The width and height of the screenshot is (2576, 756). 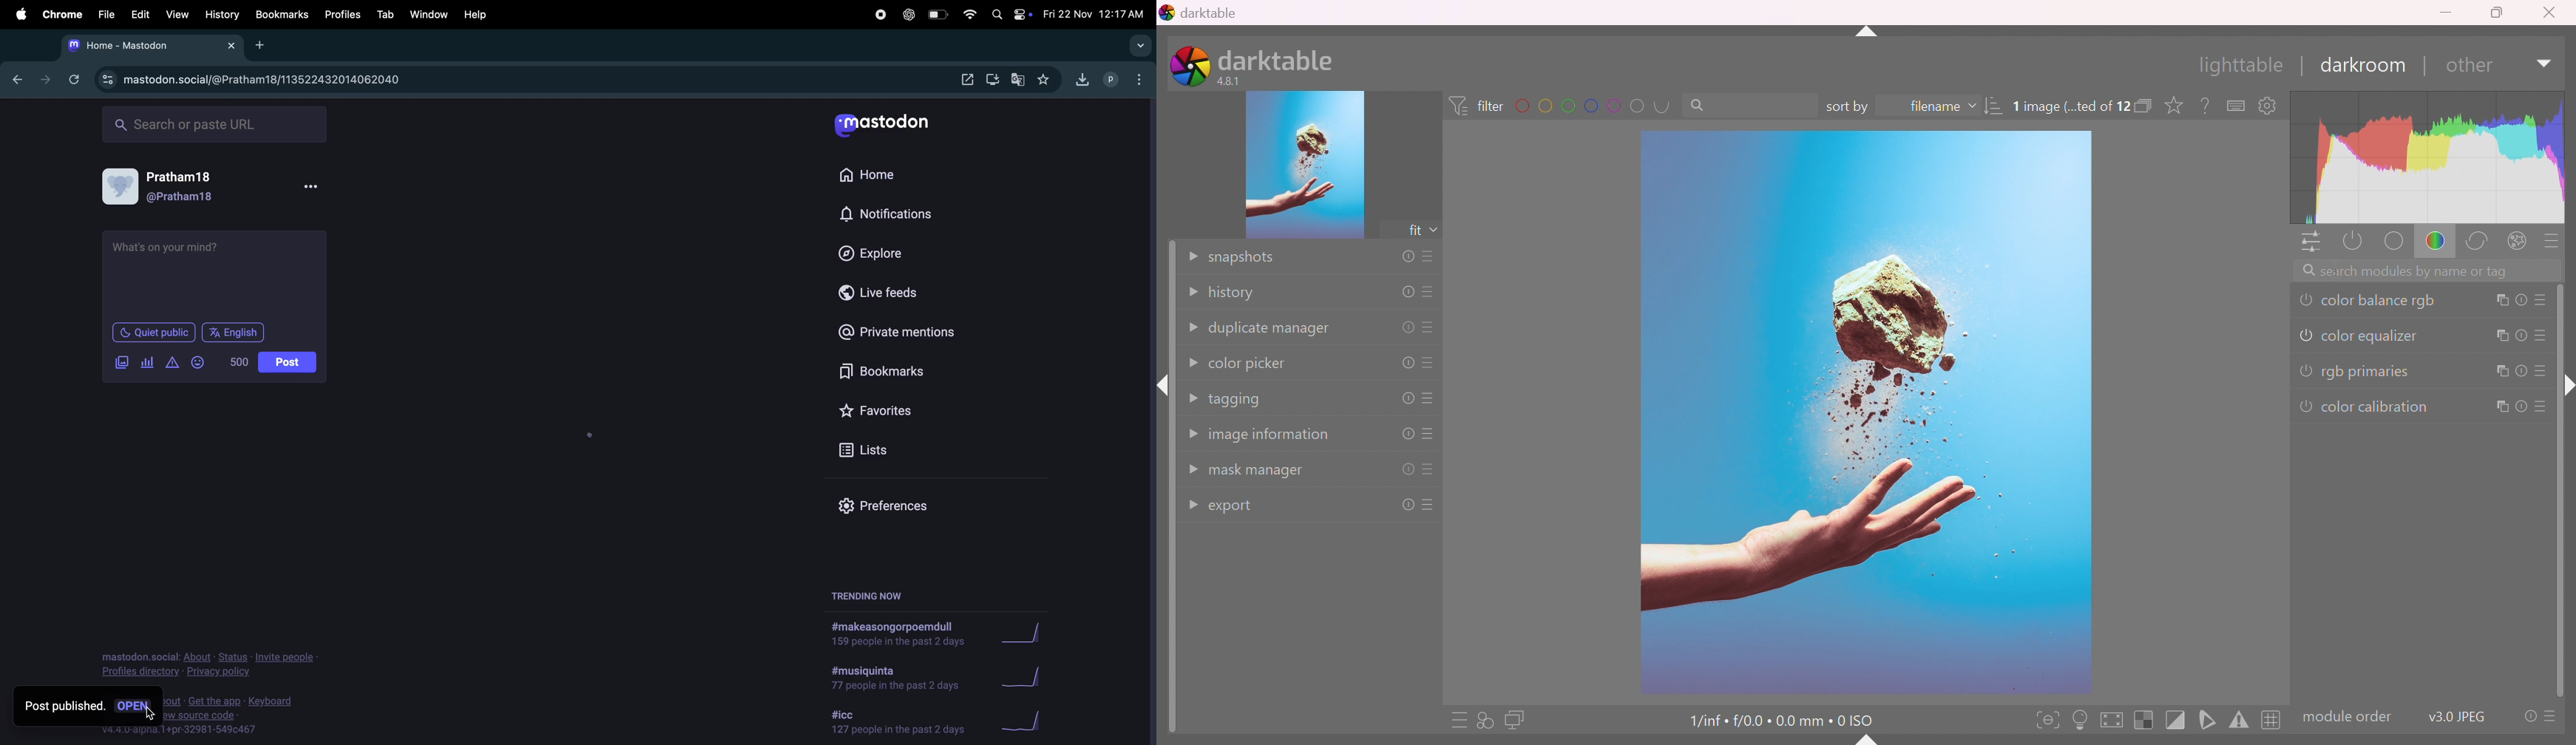 What do you see at coordinates (2521, 372) in the screenshot?
I see `reset` at bounding box center [2521, 372].